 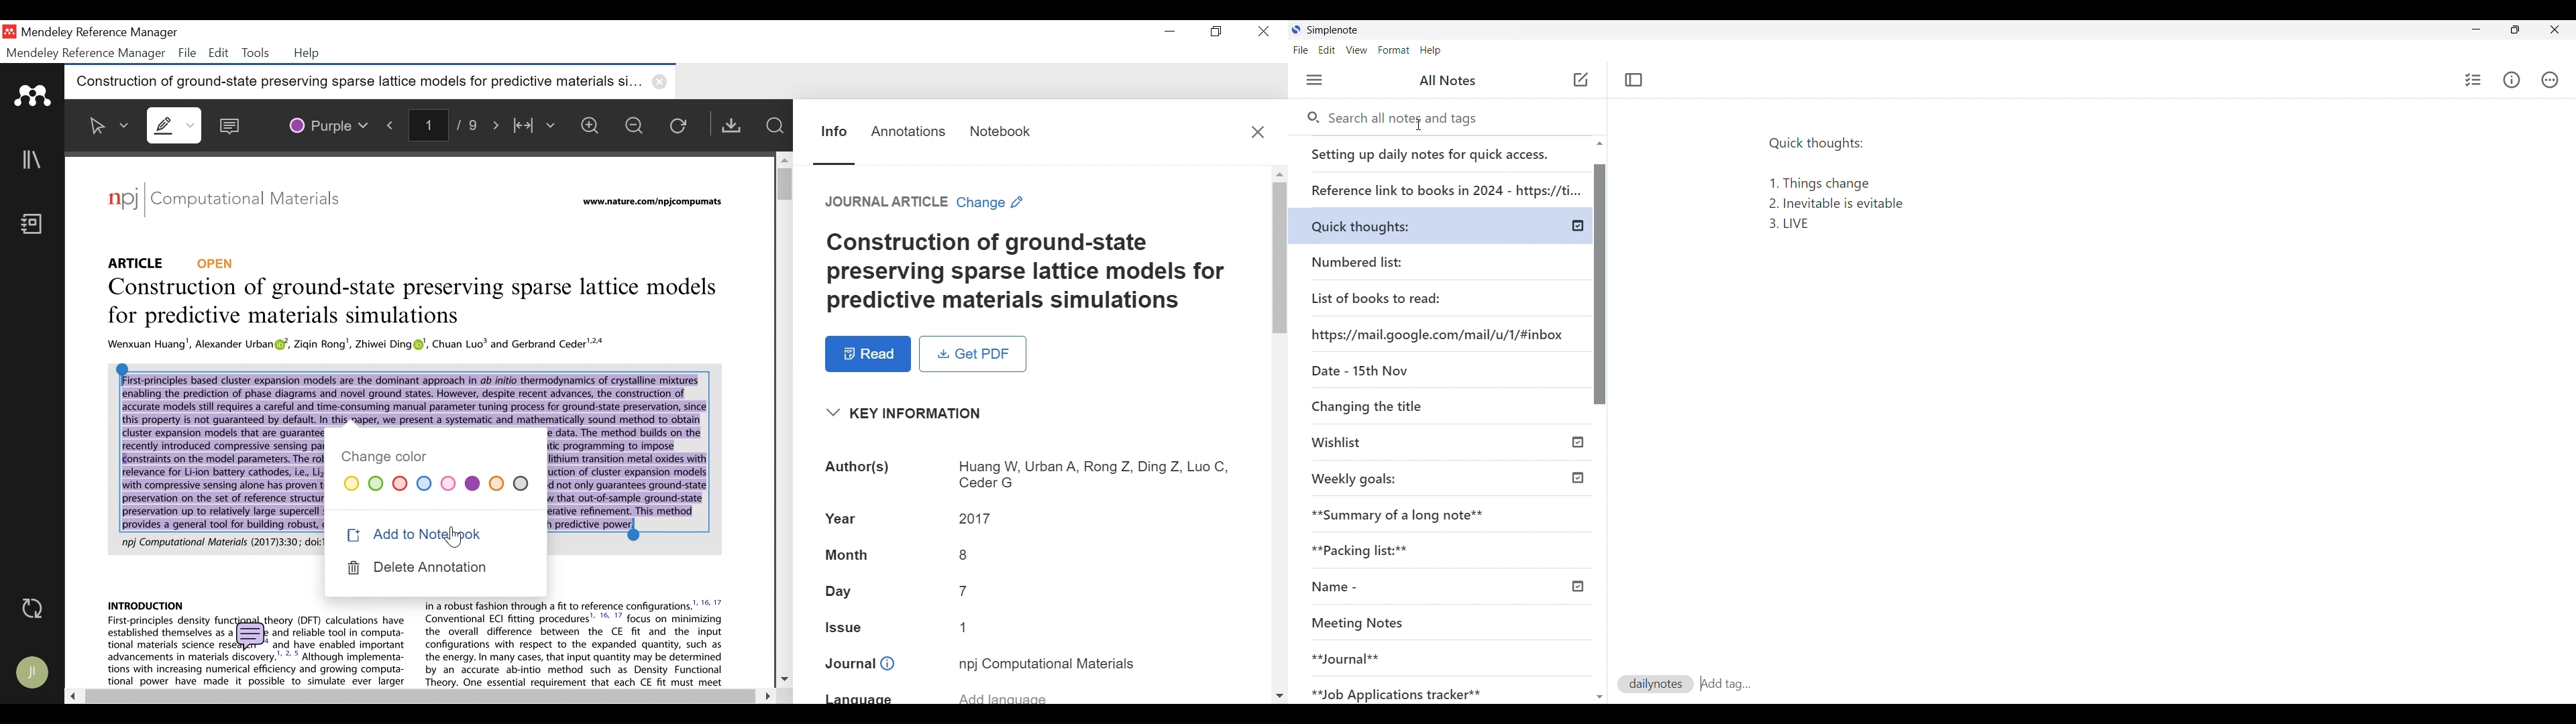 I want to click on Zoom out, so click(x=635, y=125).